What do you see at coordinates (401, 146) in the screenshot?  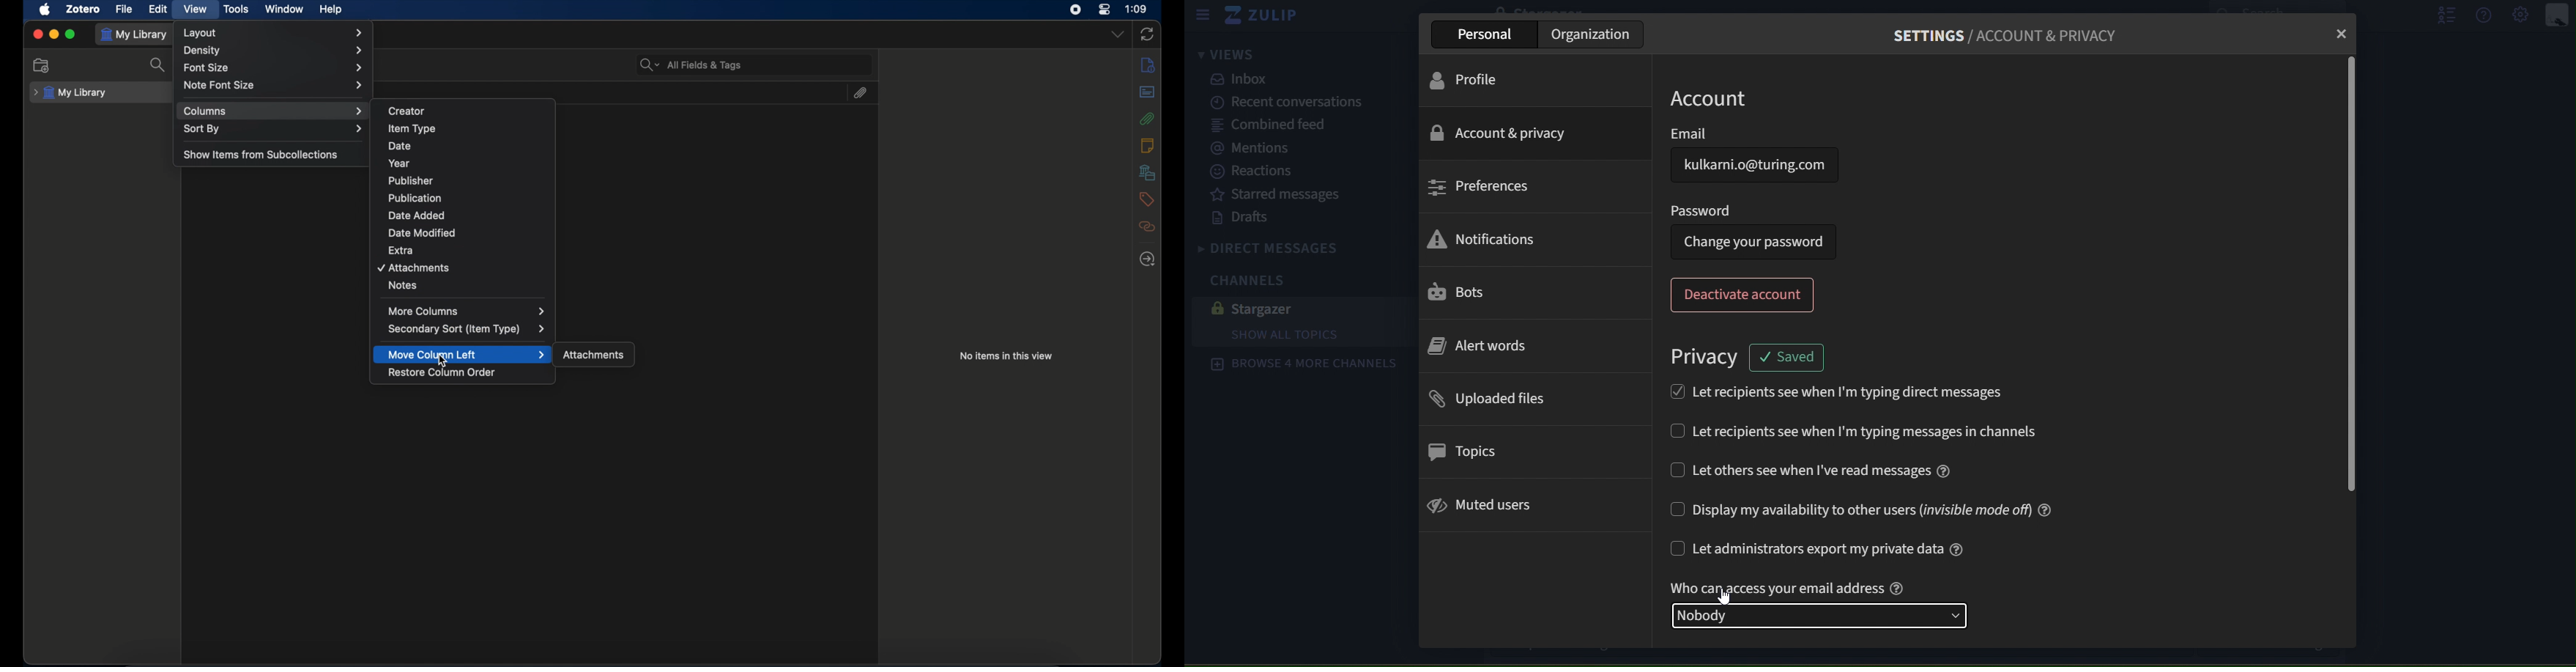 I see `date` at bounding box center [401, 146].